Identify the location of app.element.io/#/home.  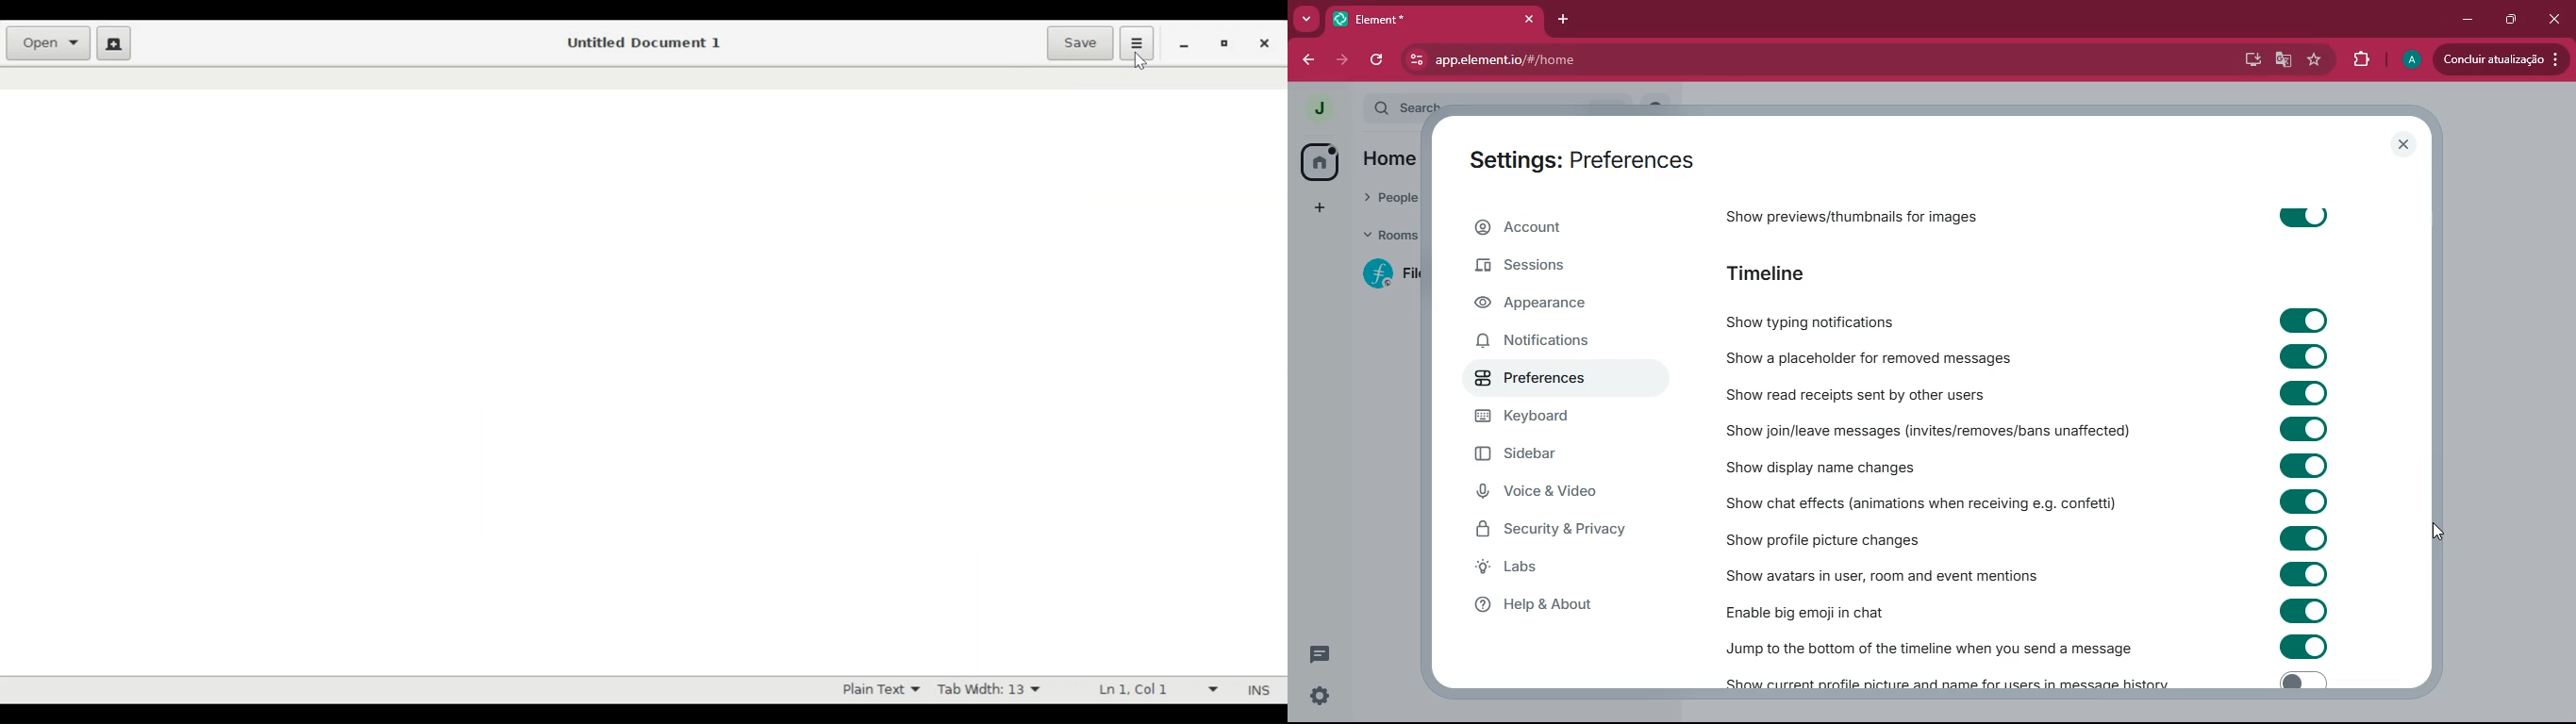
(1593, 59).